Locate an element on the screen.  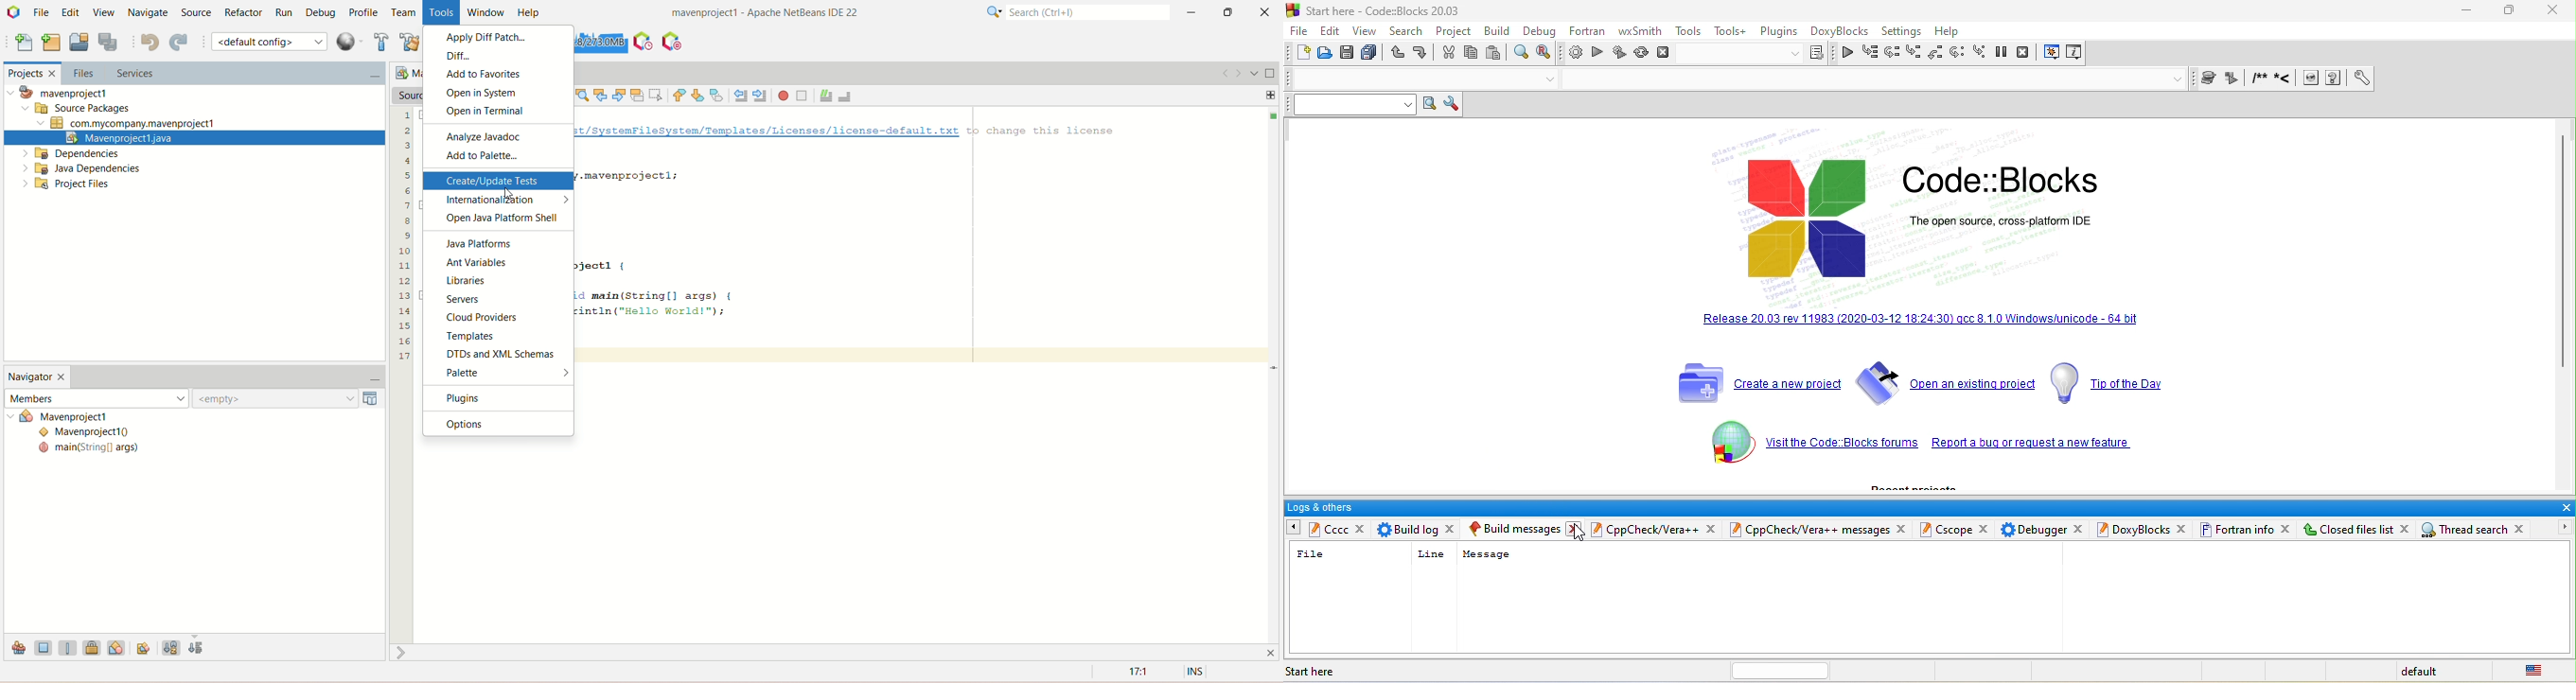
lines of code is located at coordinates (404, 234).